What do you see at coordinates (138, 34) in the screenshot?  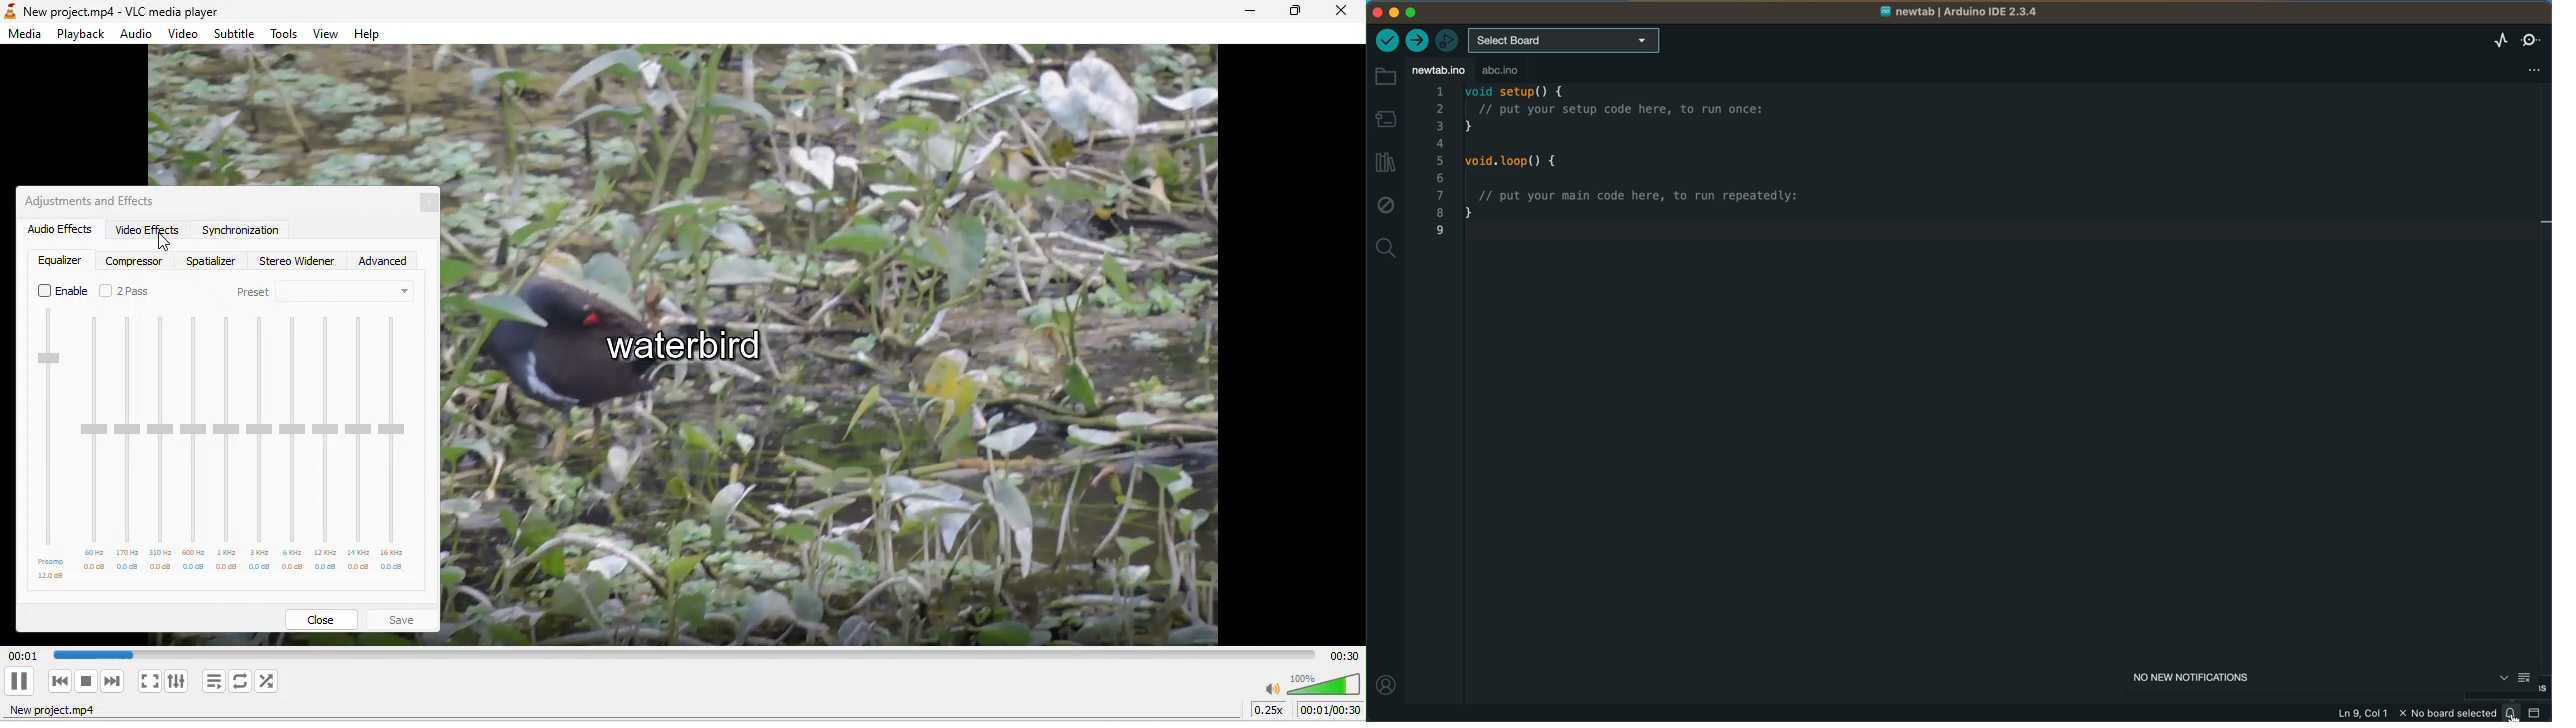 I see `audio` at bounding box center [138, 34].